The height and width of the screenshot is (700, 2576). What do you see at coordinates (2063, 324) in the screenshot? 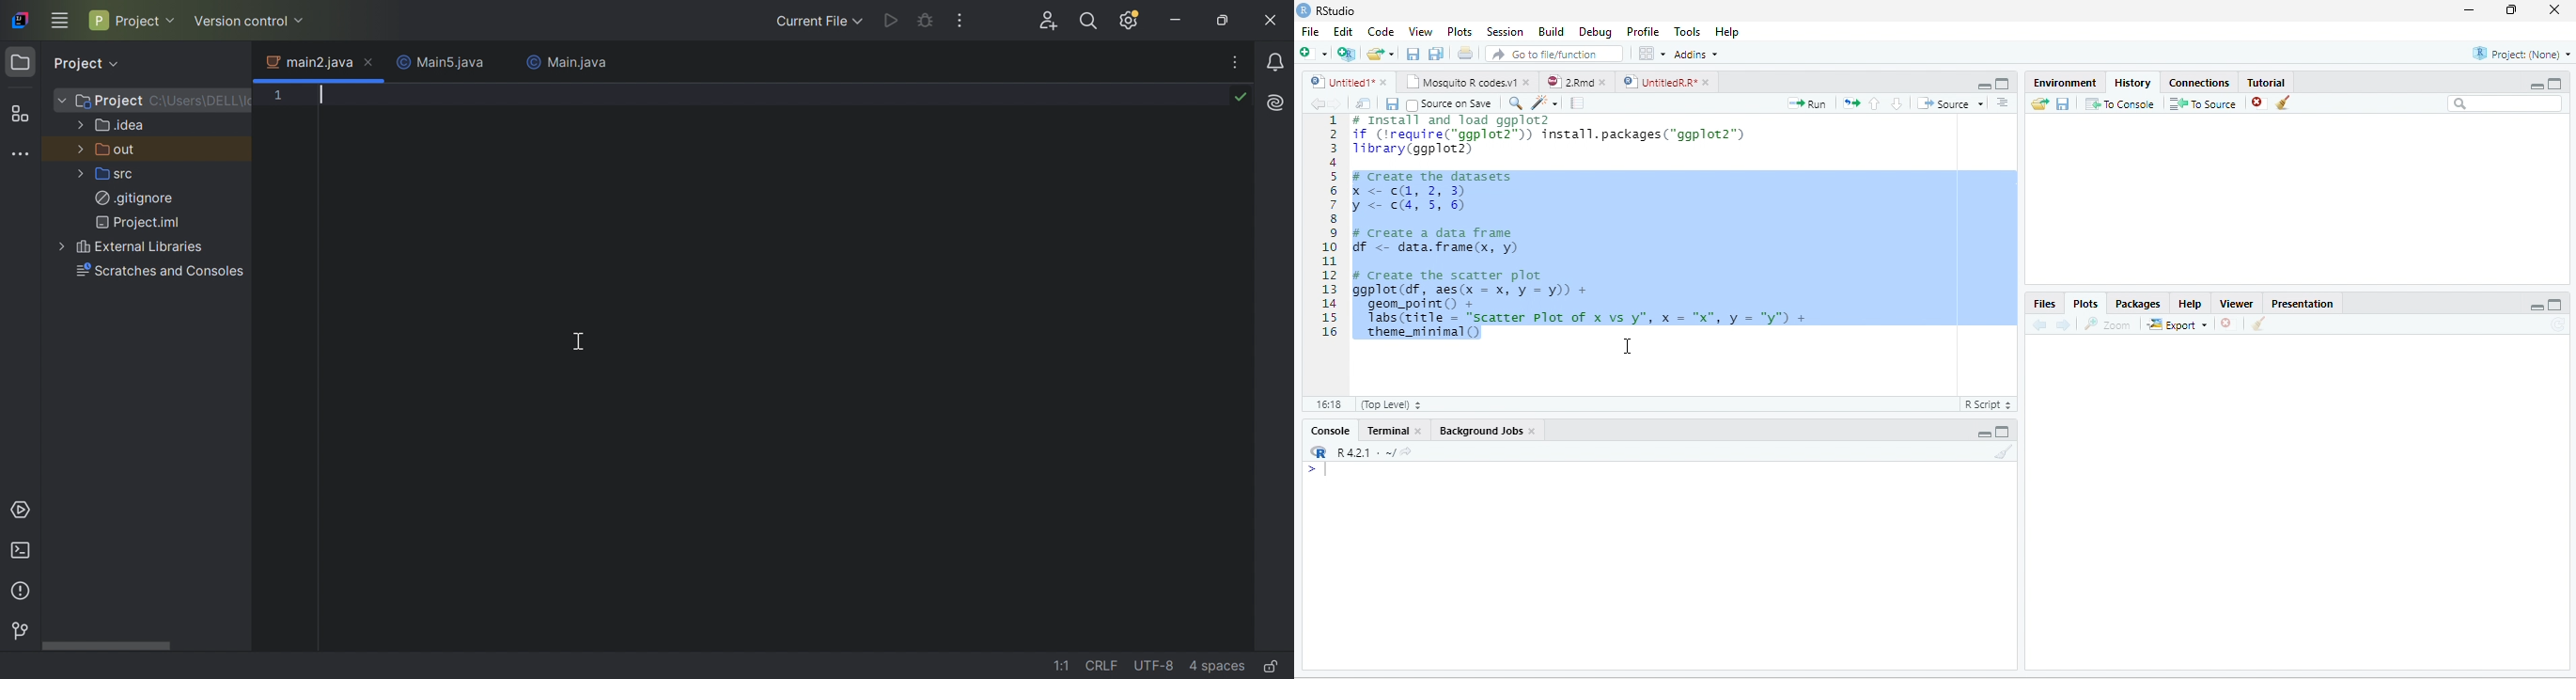
I see `Next plot` at bounding box center [2063, 324].